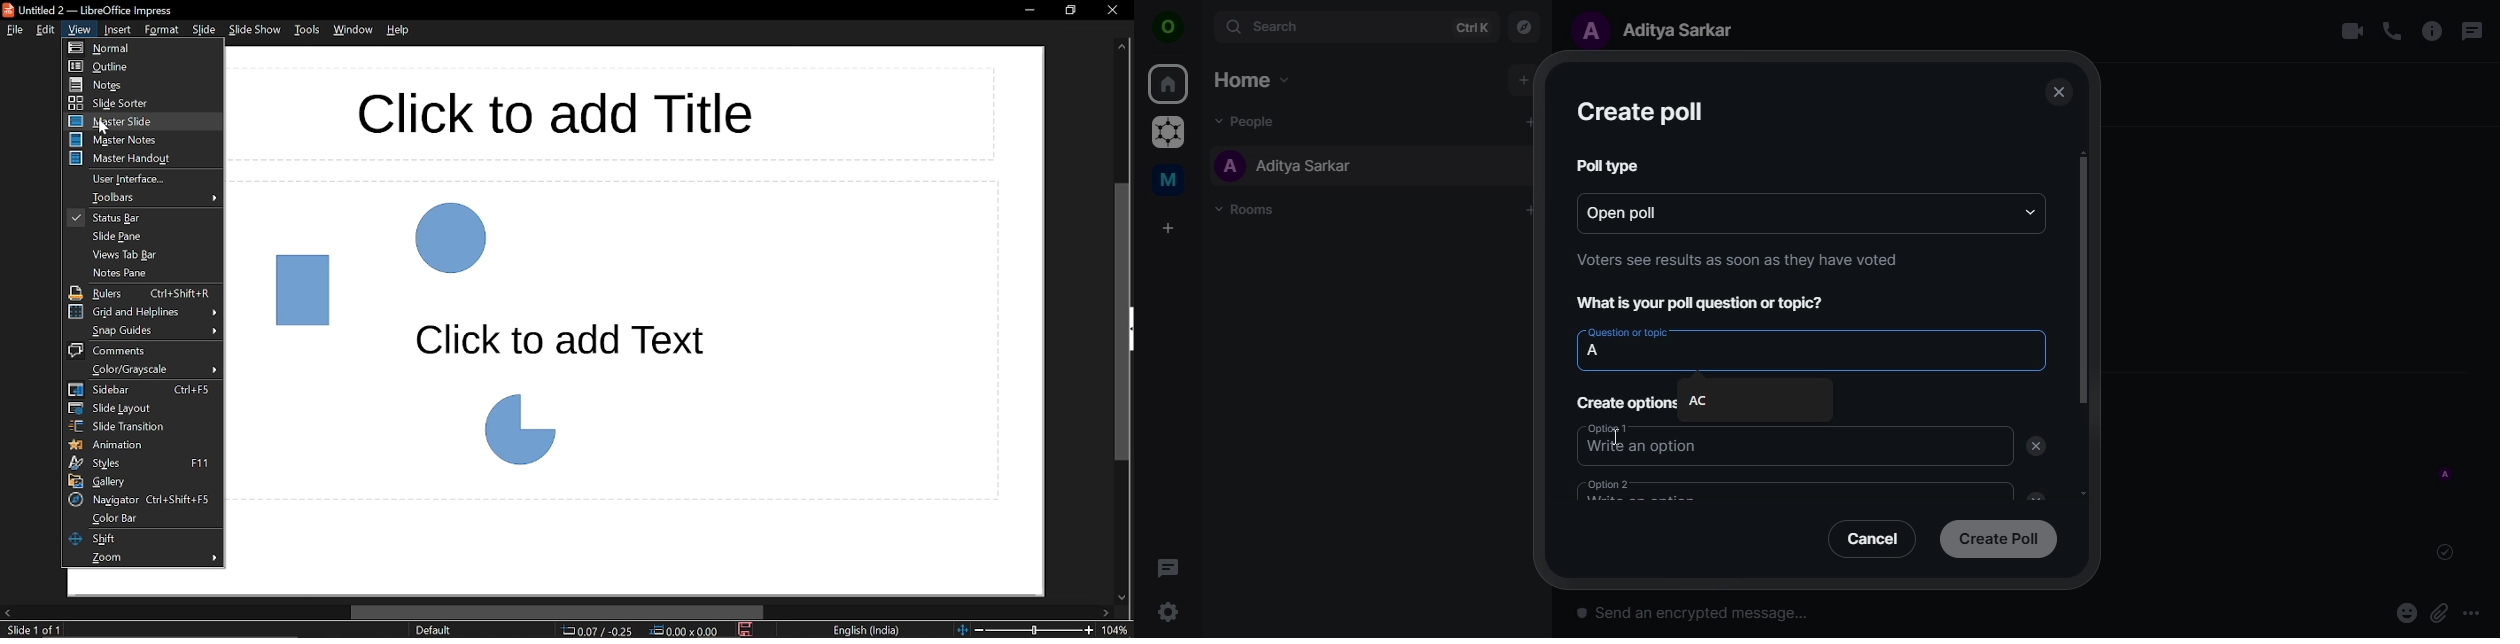 This screenshot has width=2520, height=644. Describe the element at coordinates (400, 33) in the screenshot. I see `Help` at that location.